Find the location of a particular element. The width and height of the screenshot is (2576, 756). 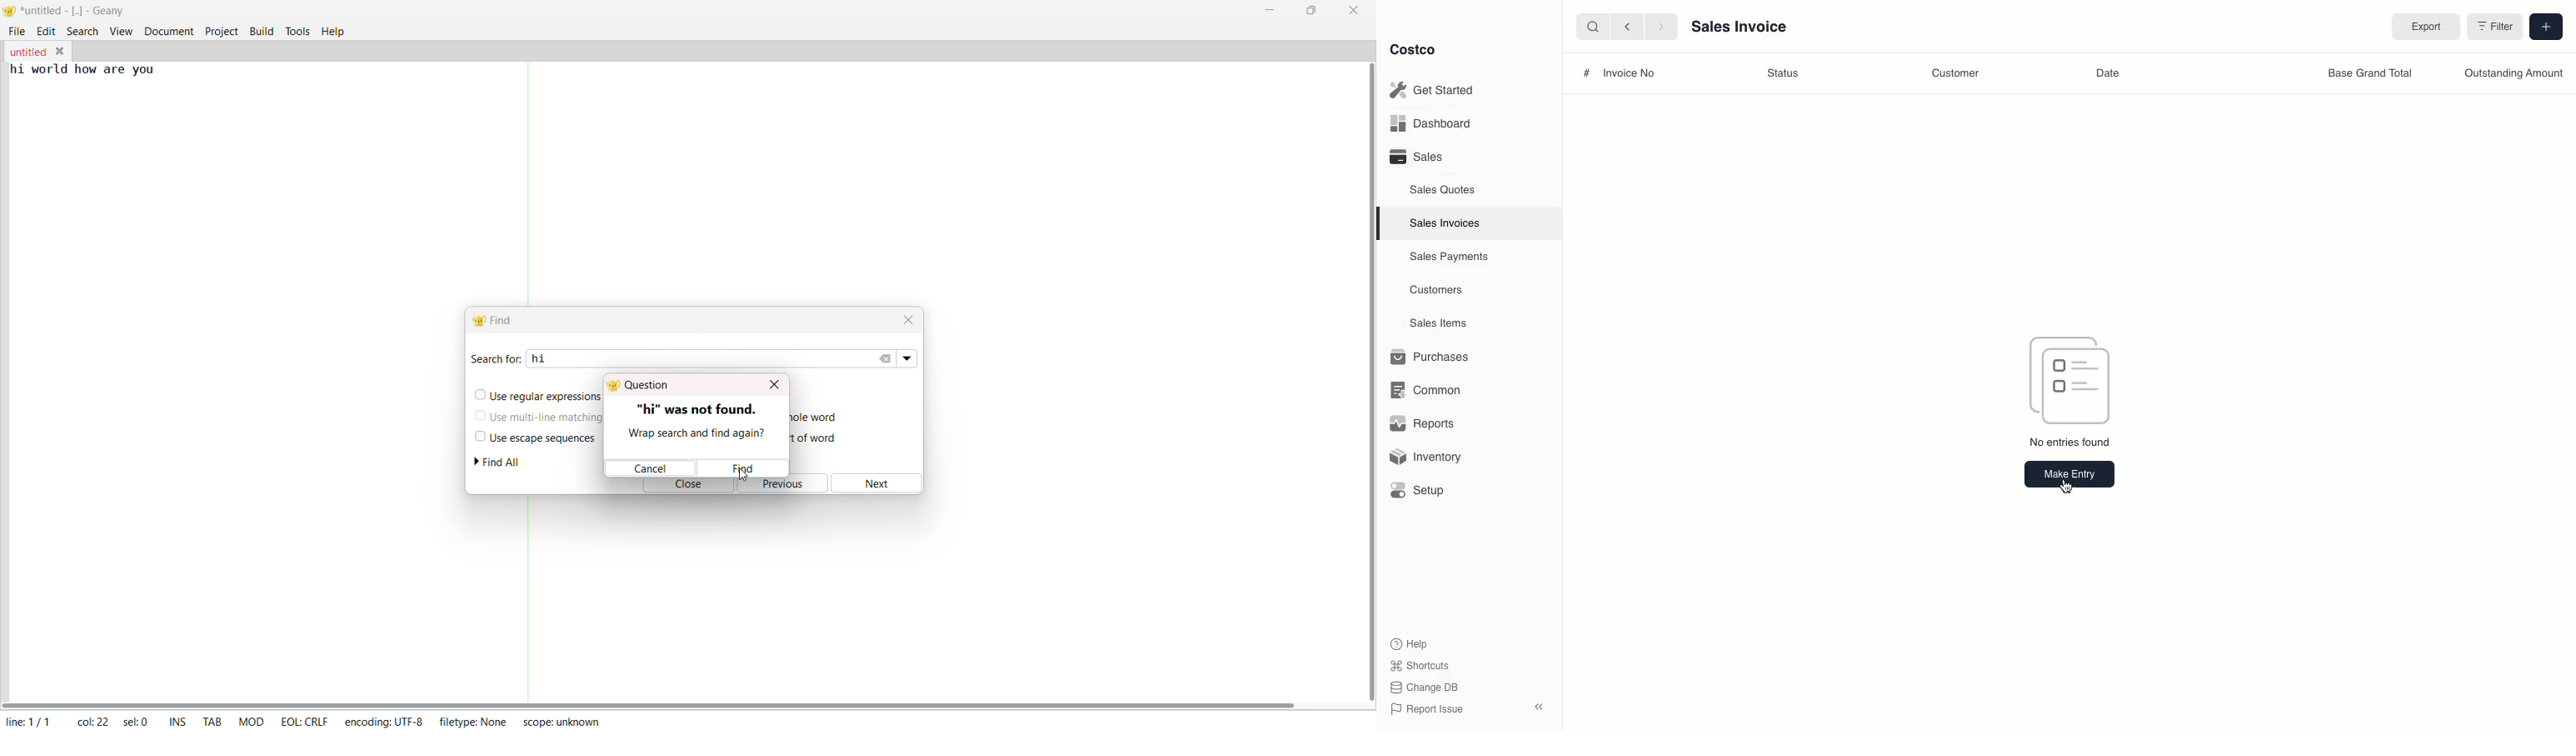

Customers is located at coordinates (1436, 289).